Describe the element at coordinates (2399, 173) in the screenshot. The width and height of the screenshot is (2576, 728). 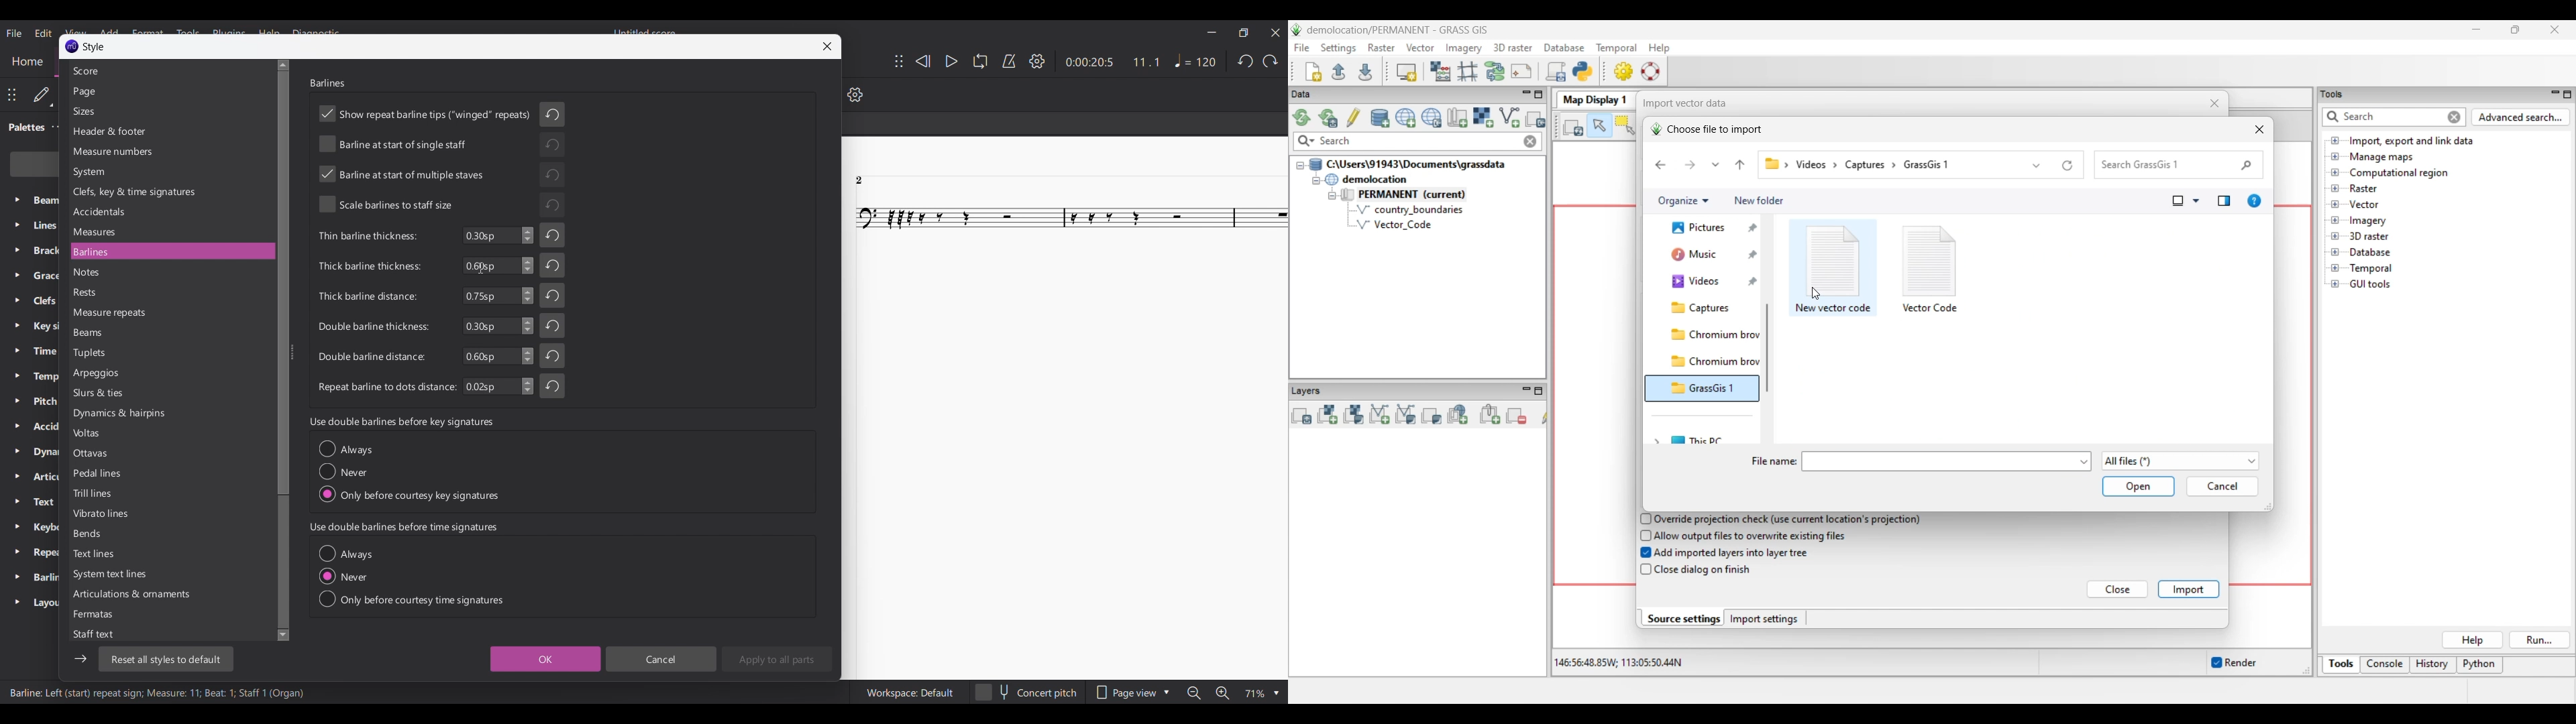
I see `Double click to see files under Computational region` at that location.